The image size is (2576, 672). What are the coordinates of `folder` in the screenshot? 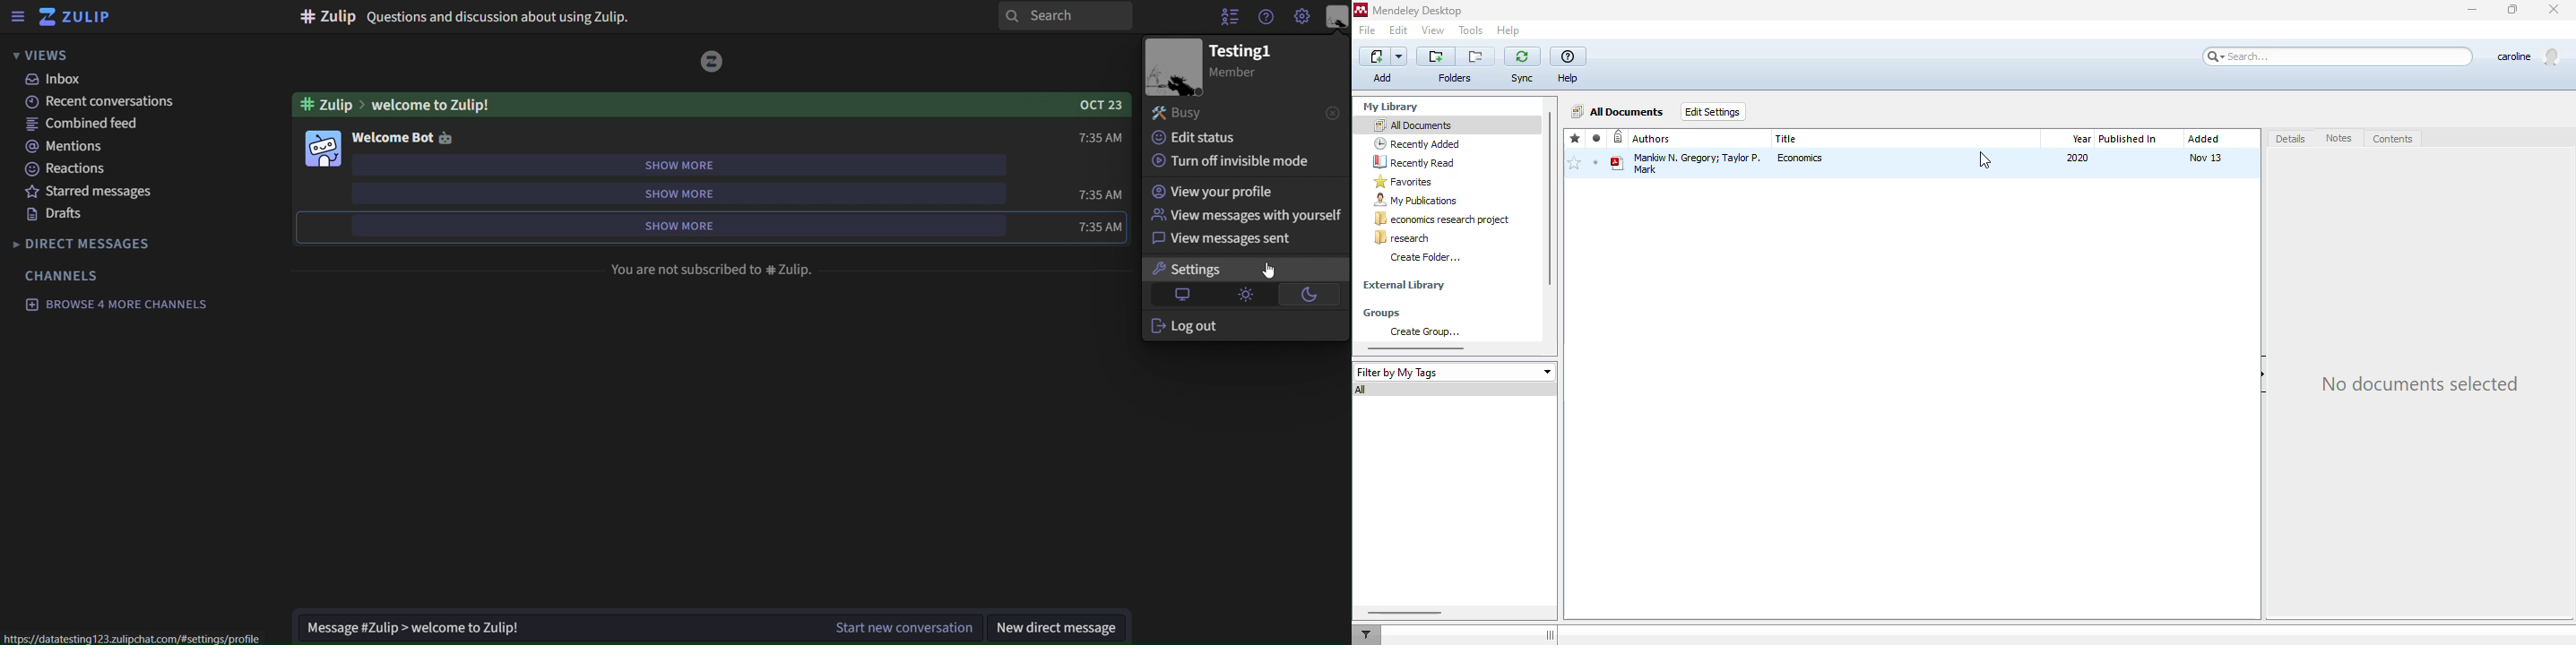 It's located at (1454, 78).